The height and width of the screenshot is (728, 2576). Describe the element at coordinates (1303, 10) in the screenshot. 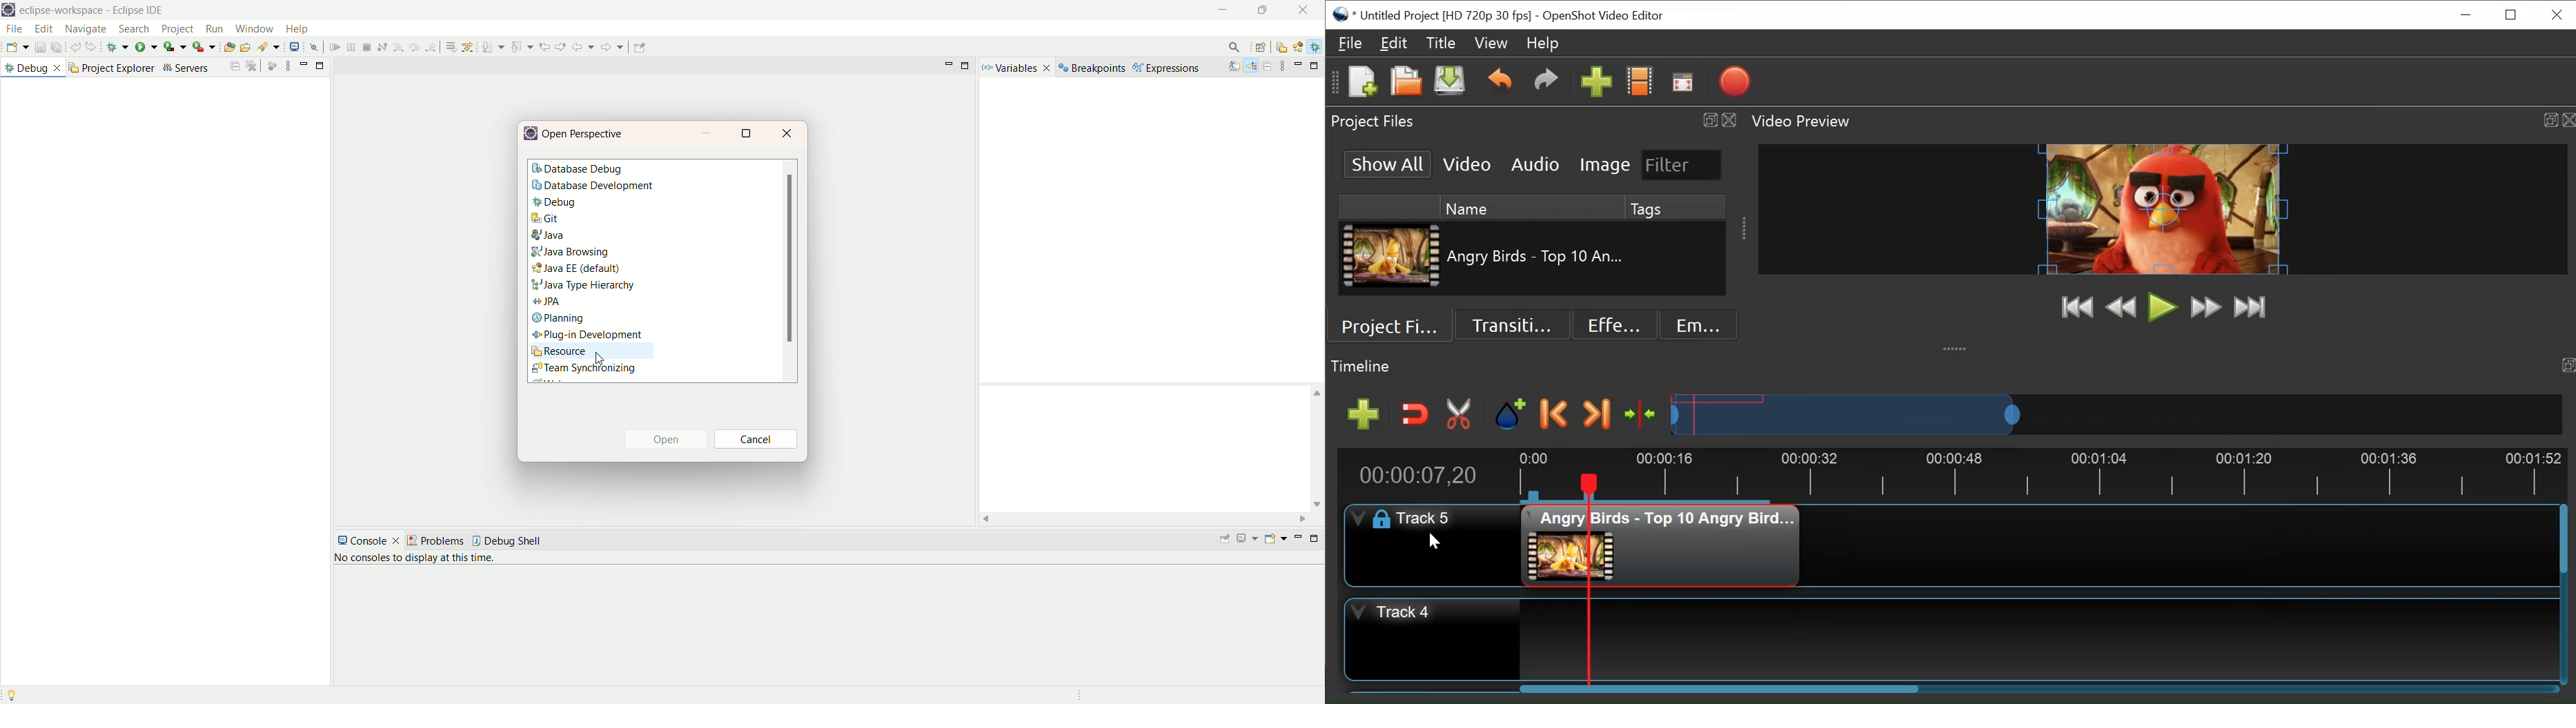

I see `close` at that location.